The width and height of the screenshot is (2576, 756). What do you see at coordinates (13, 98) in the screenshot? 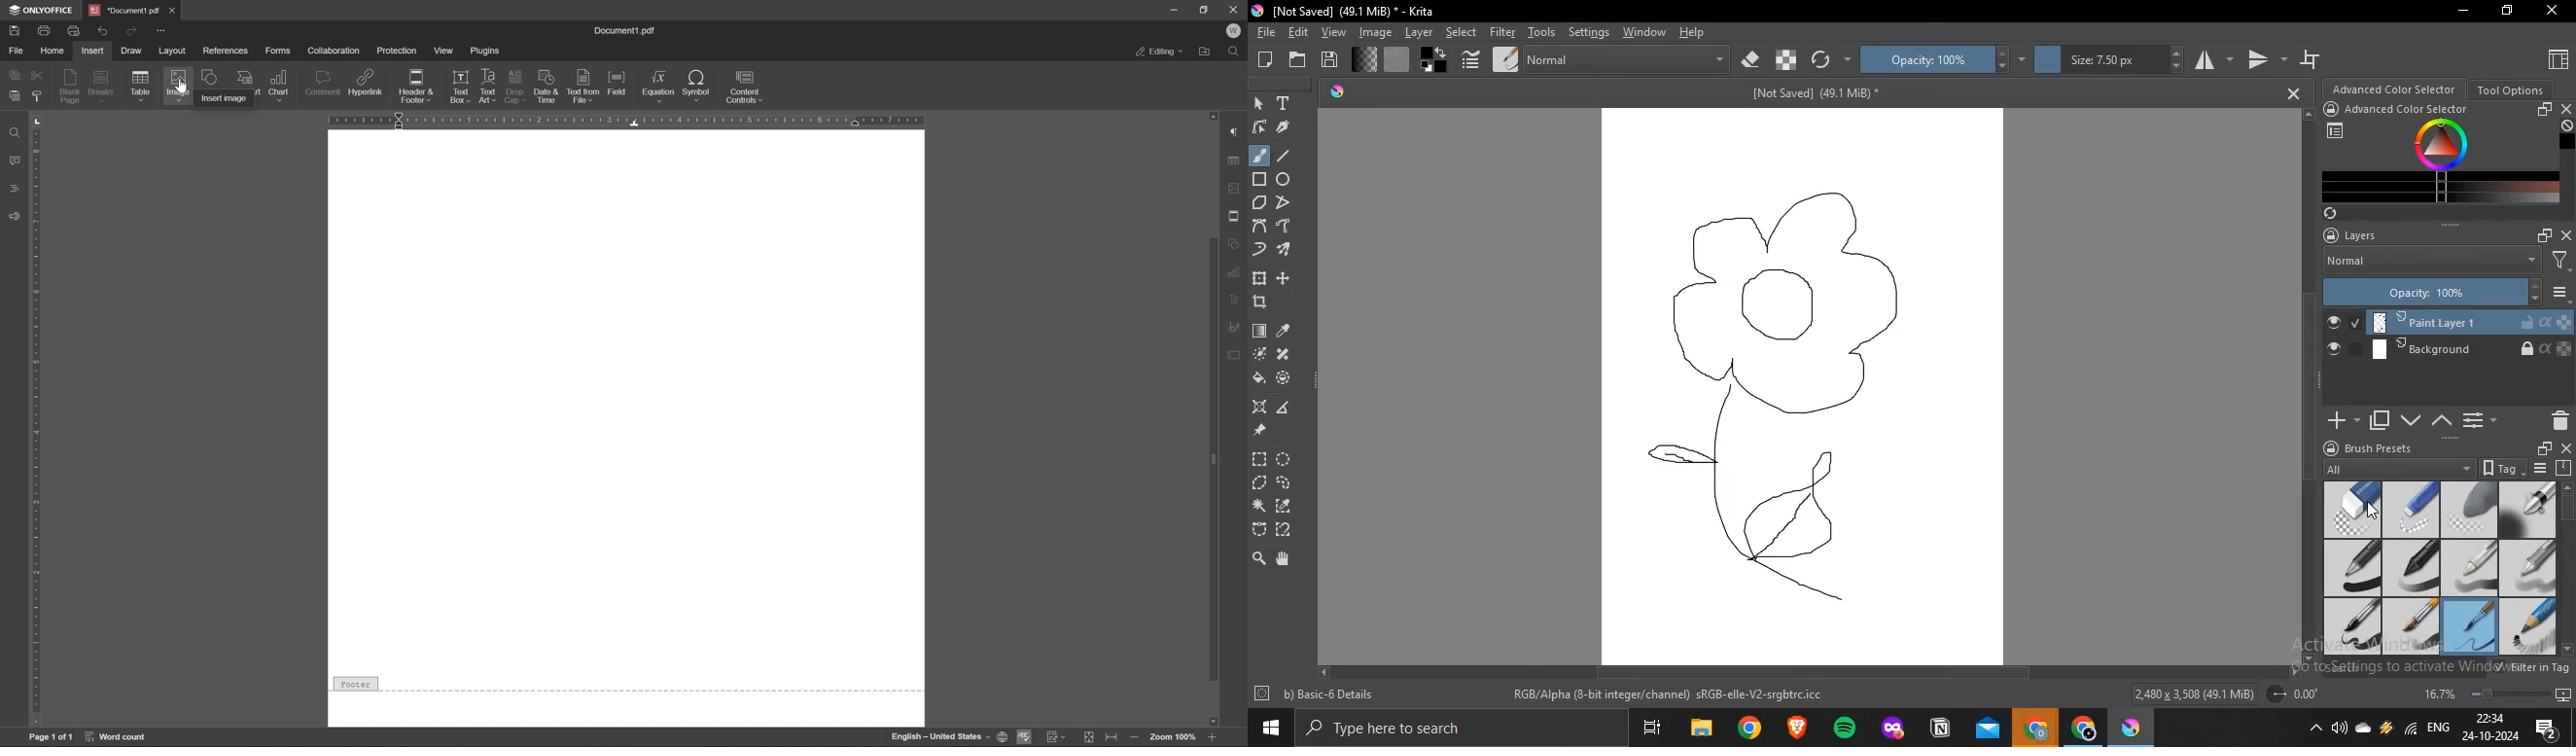
I see `paste` at bounding box center [13, 98].